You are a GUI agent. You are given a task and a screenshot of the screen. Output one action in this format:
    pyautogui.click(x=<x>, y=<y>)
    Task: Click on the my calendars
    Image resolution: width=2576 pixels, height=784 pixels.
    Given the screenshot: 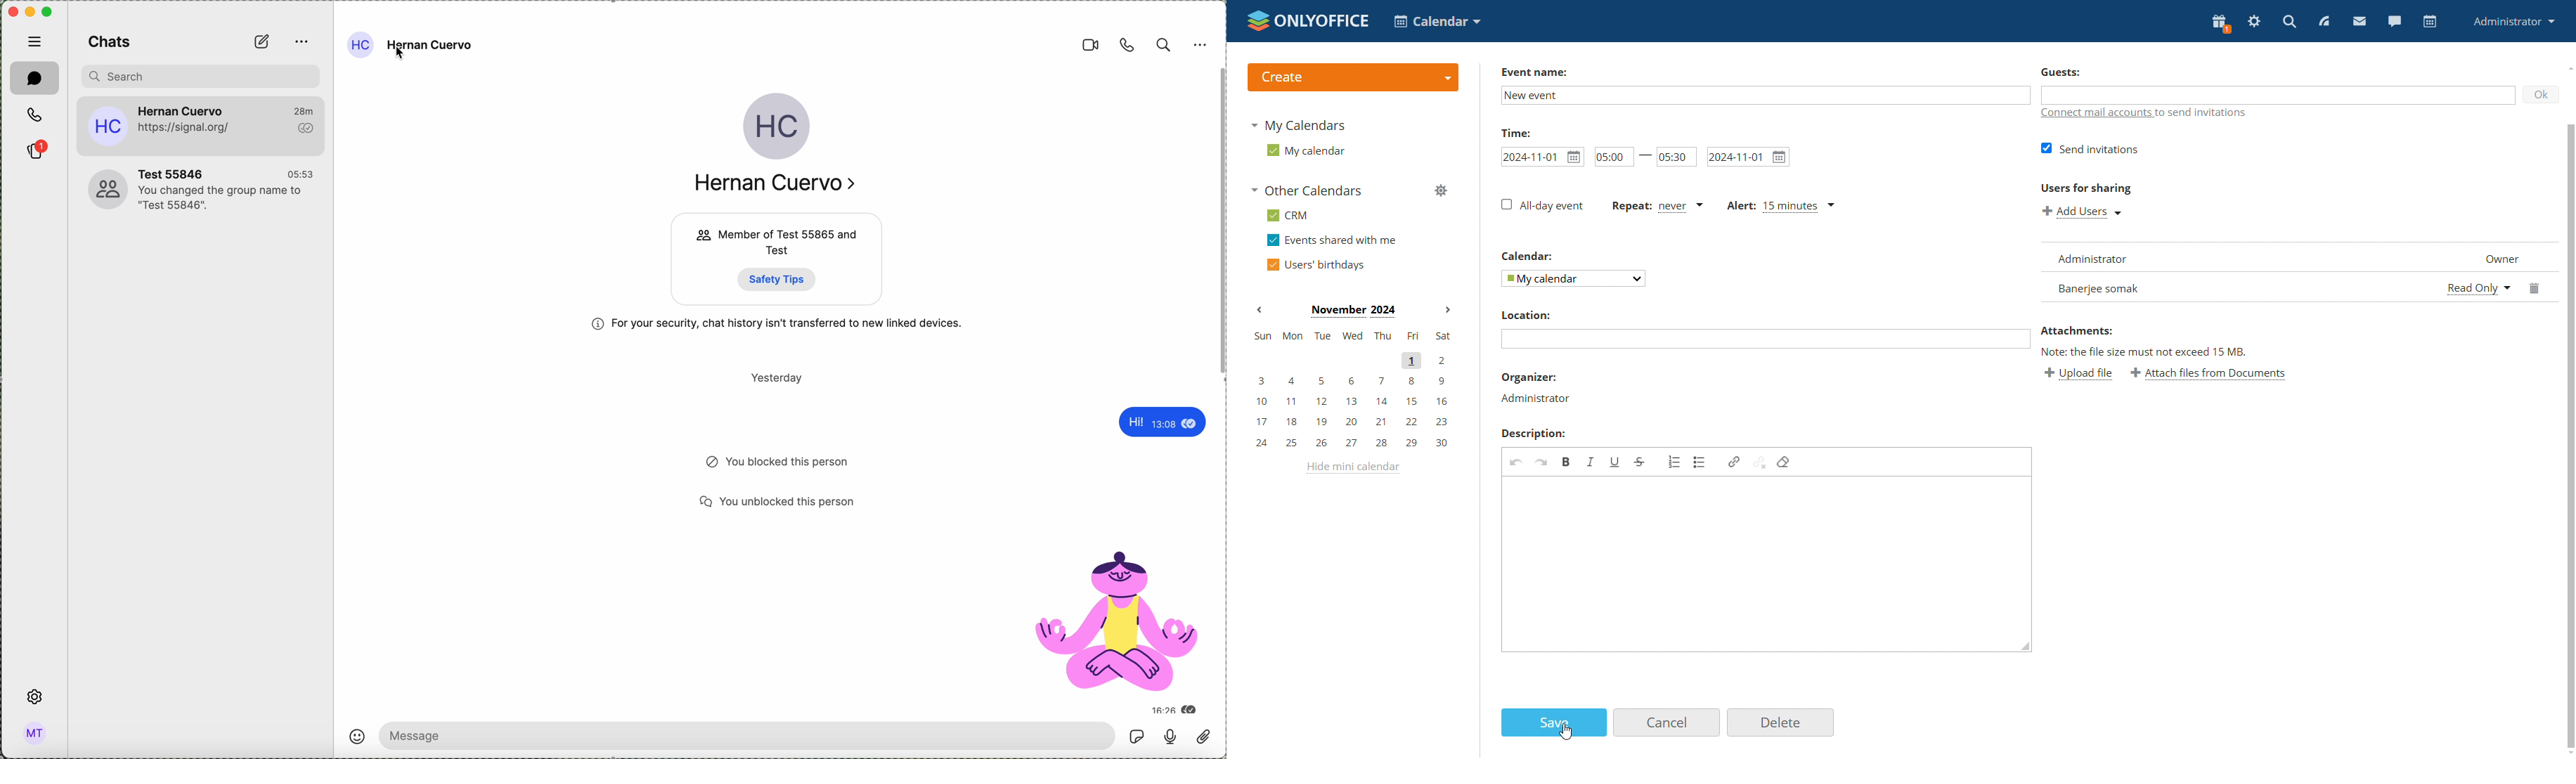 What is the action you would take?
    pyautogui.click(x=1300, y=125)
    